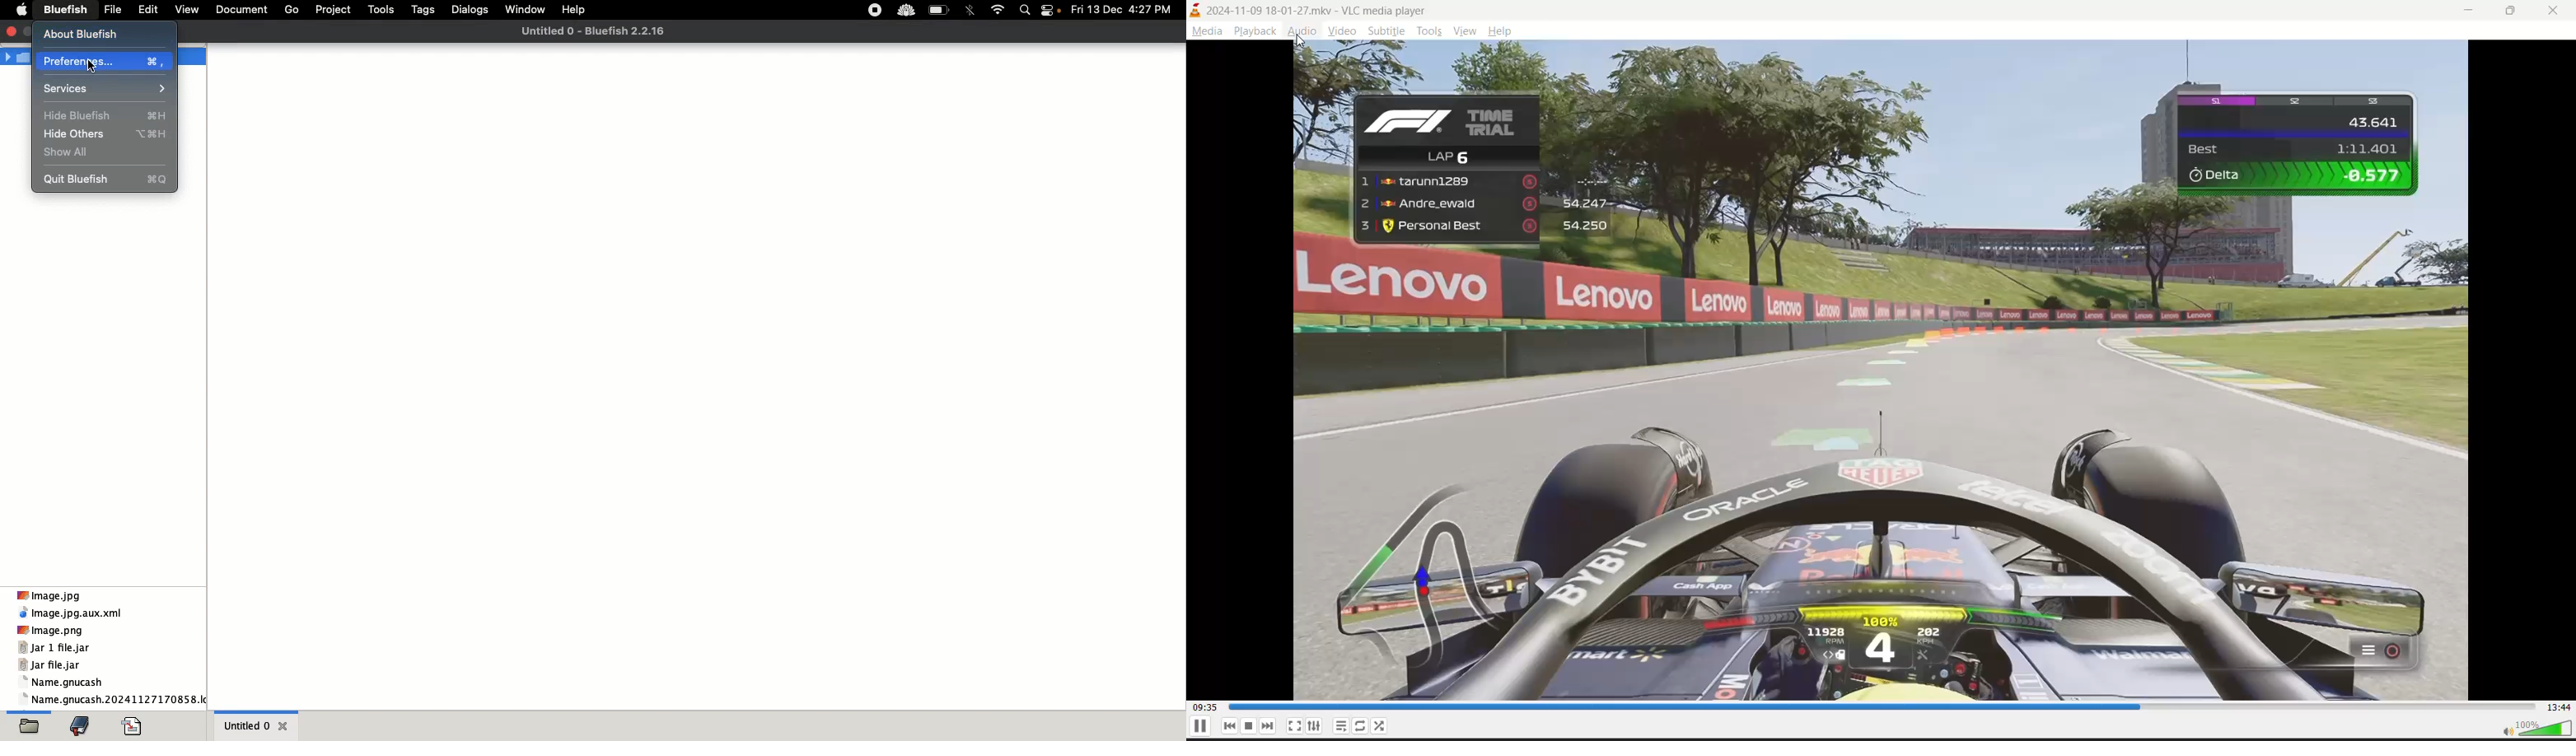 The image size is (2576, 756). I want to click on current track time, so click(1205, 706).